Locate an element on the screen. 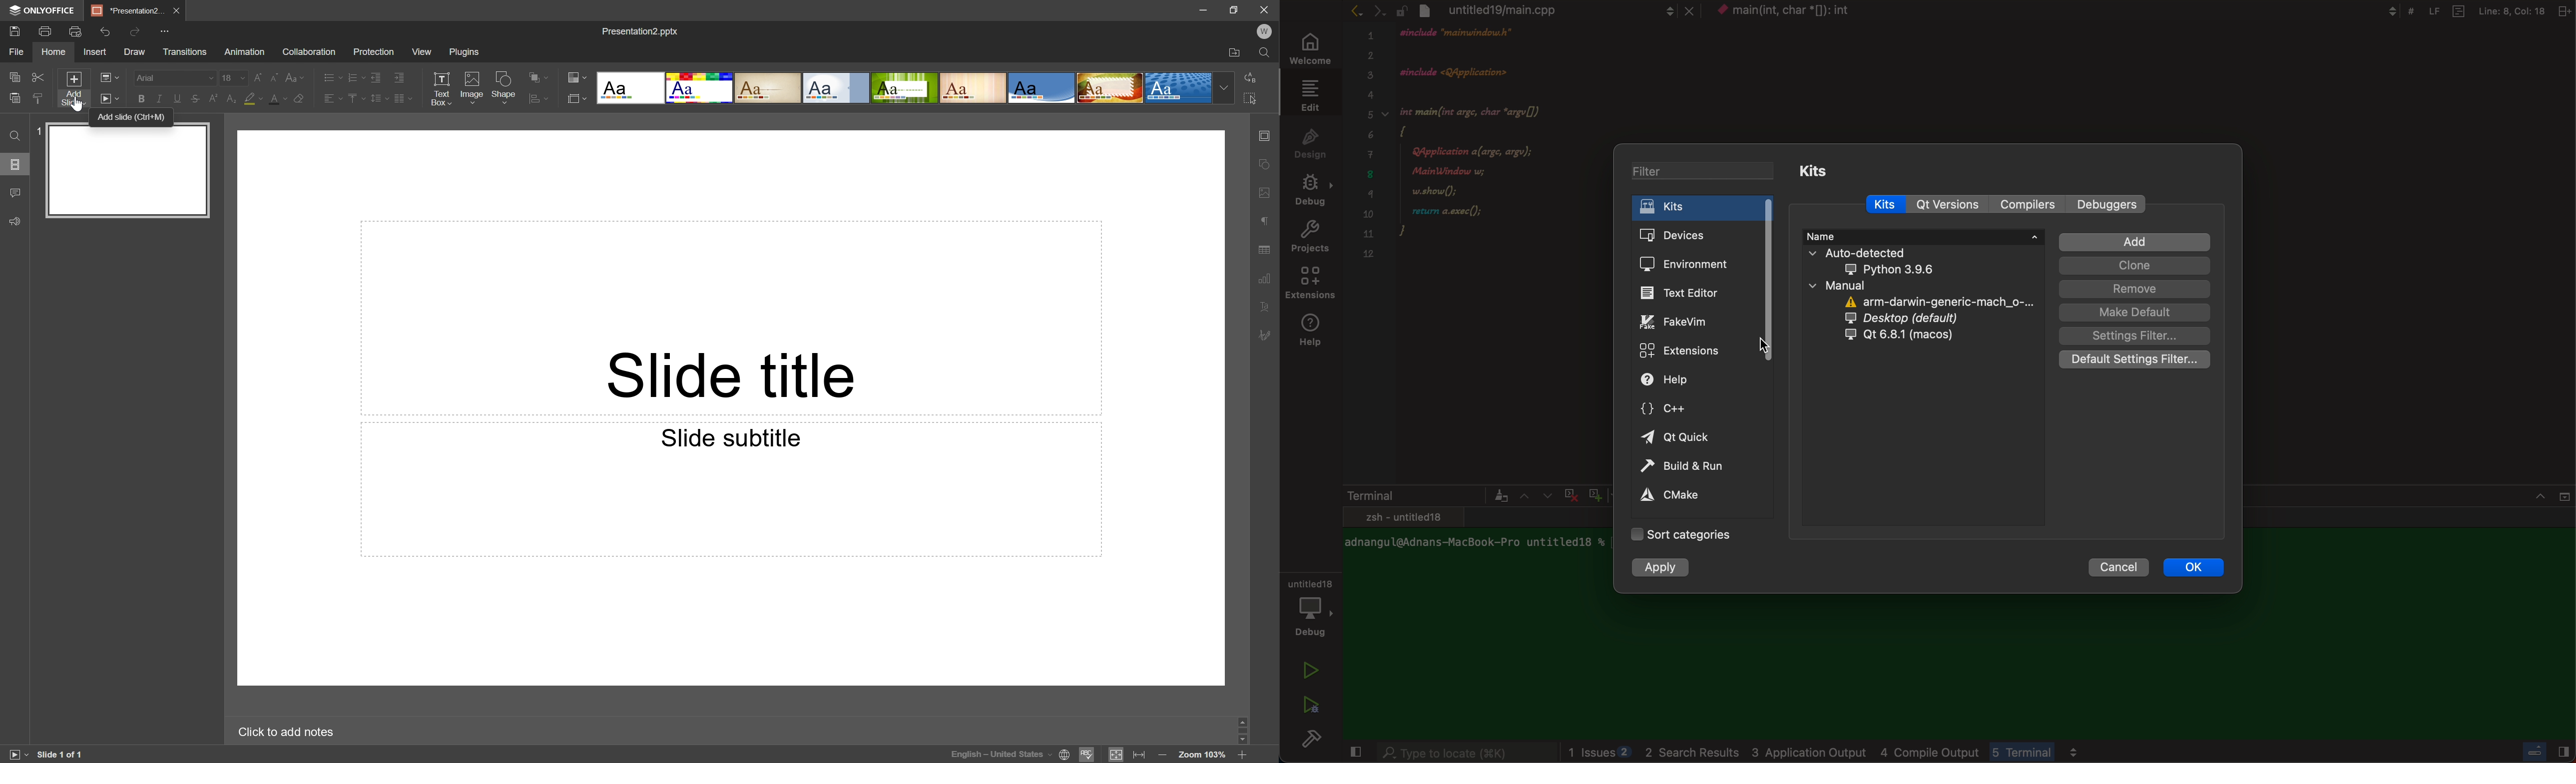  add is located at coordinates (2134, 242).